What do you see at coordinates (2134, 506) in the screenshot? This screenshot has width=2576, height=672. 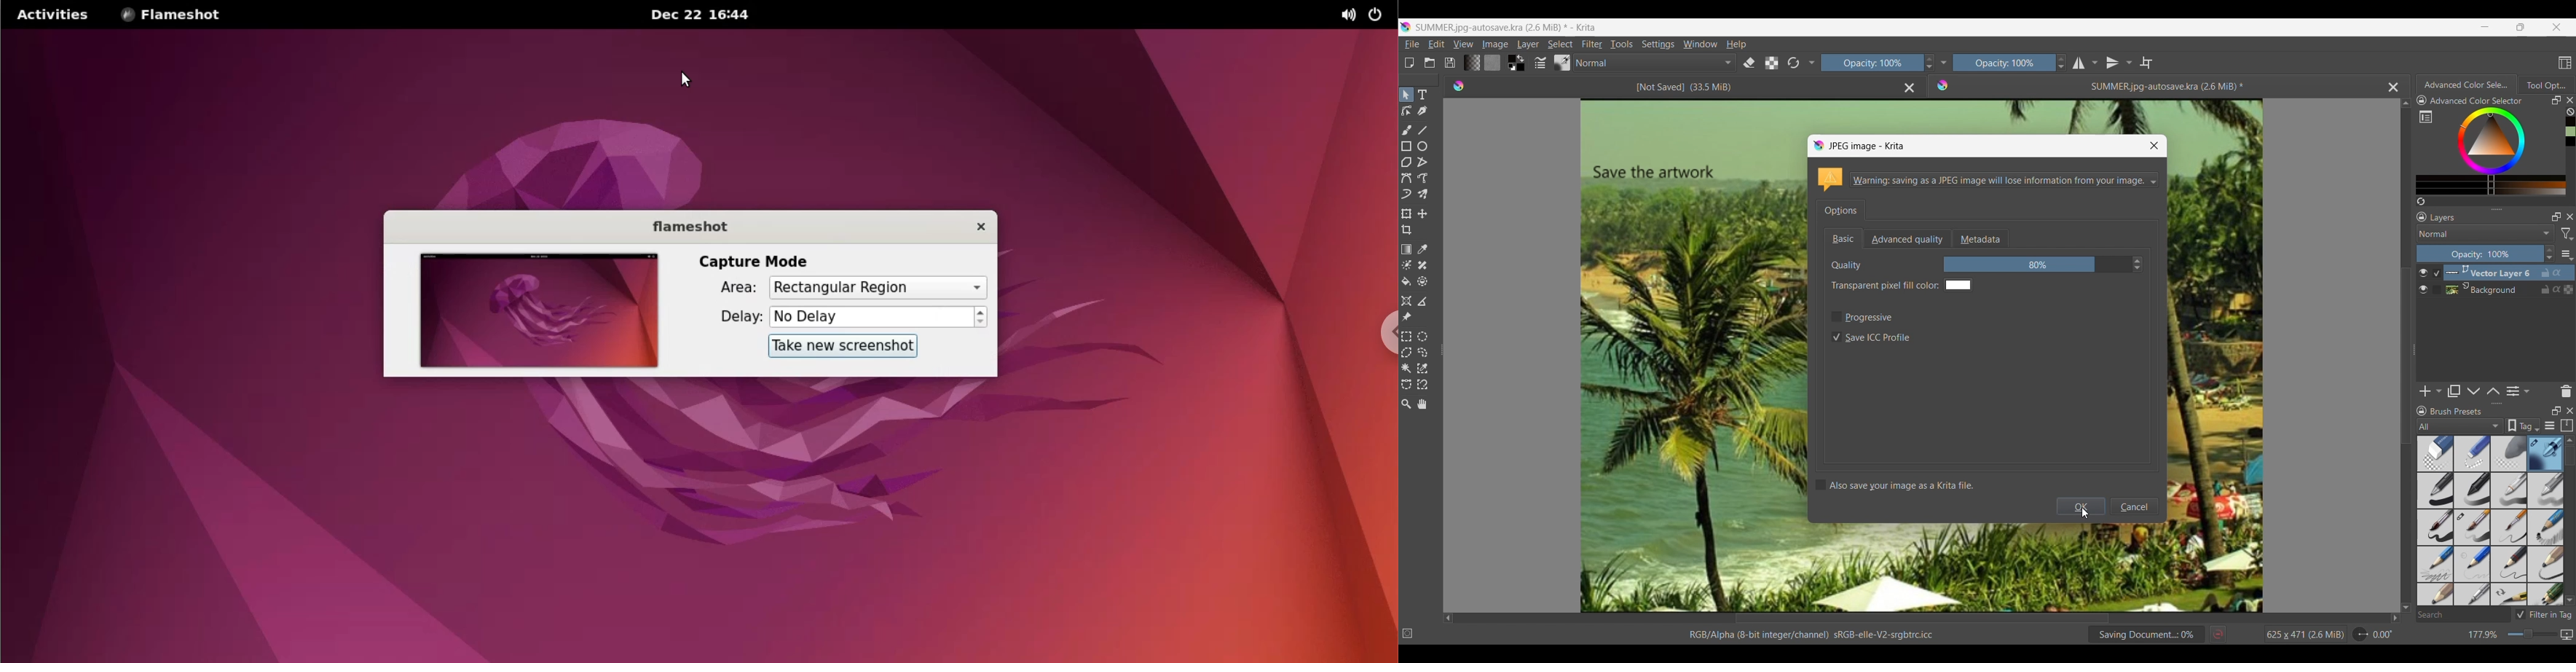 I see `Cancel inputs made` at bounding box center [2134, 506].